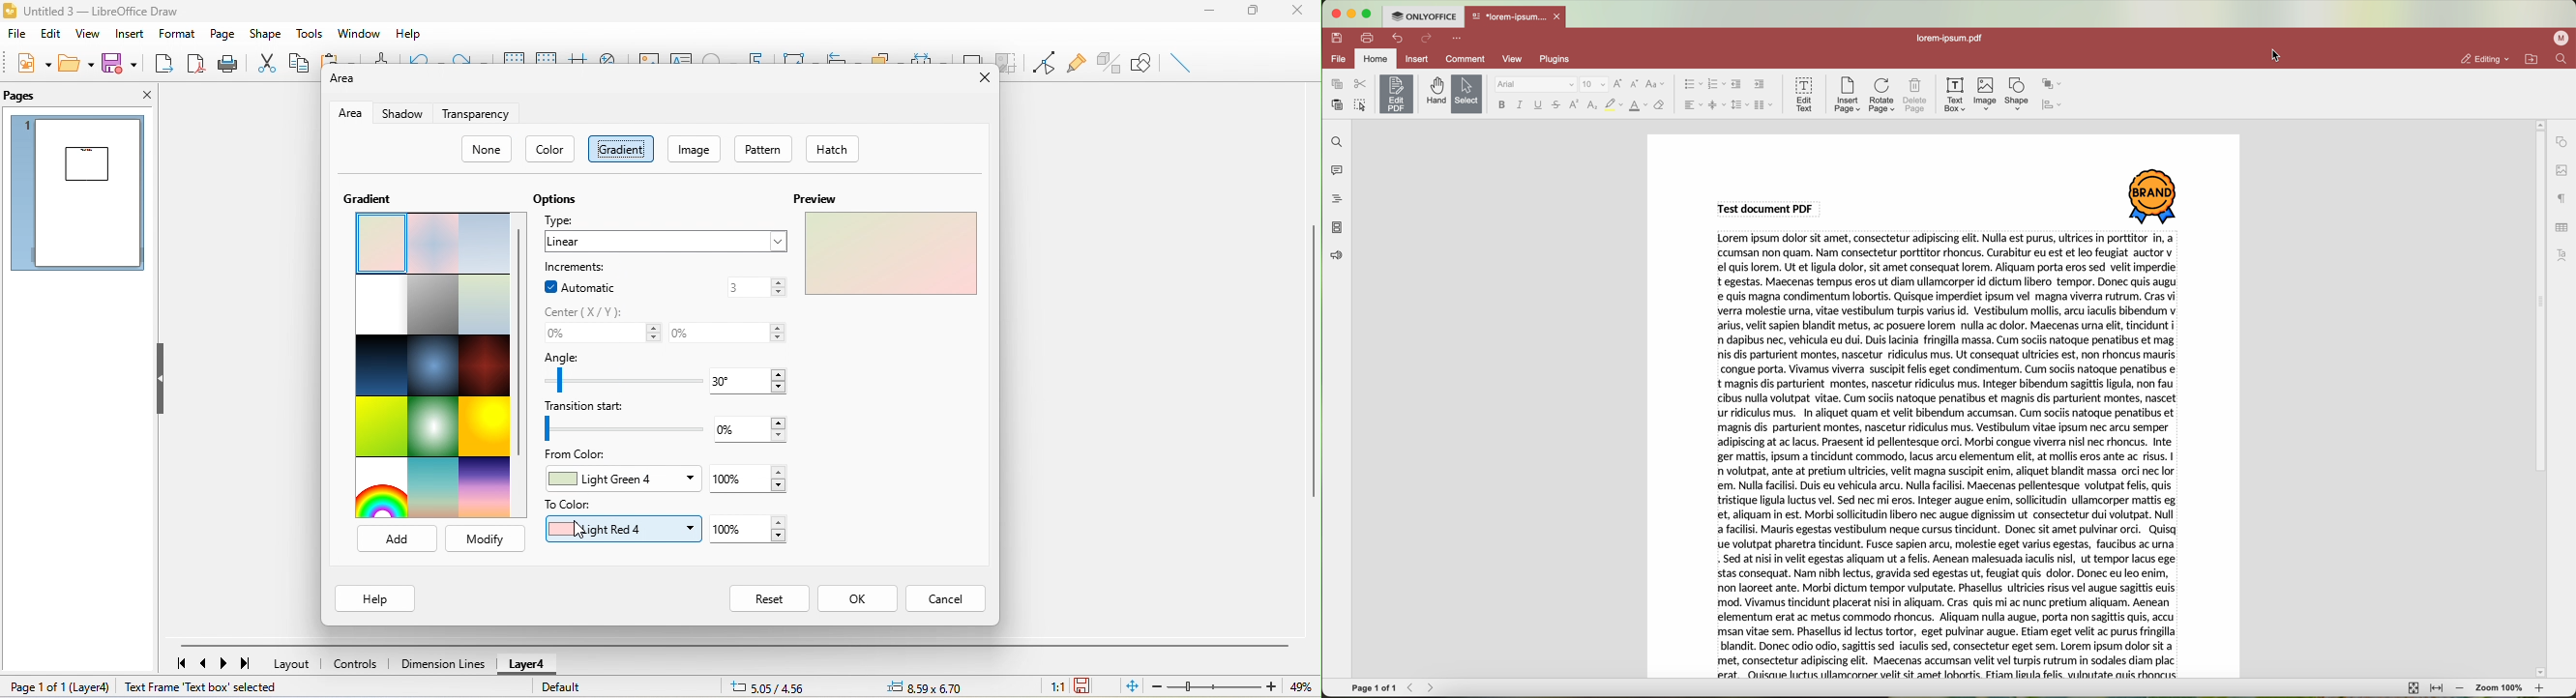 The image size is (2576, 700). What do you see at coordinates (888, 255) in the screenshot?
I see `preview` at bounding box center [888, 255].